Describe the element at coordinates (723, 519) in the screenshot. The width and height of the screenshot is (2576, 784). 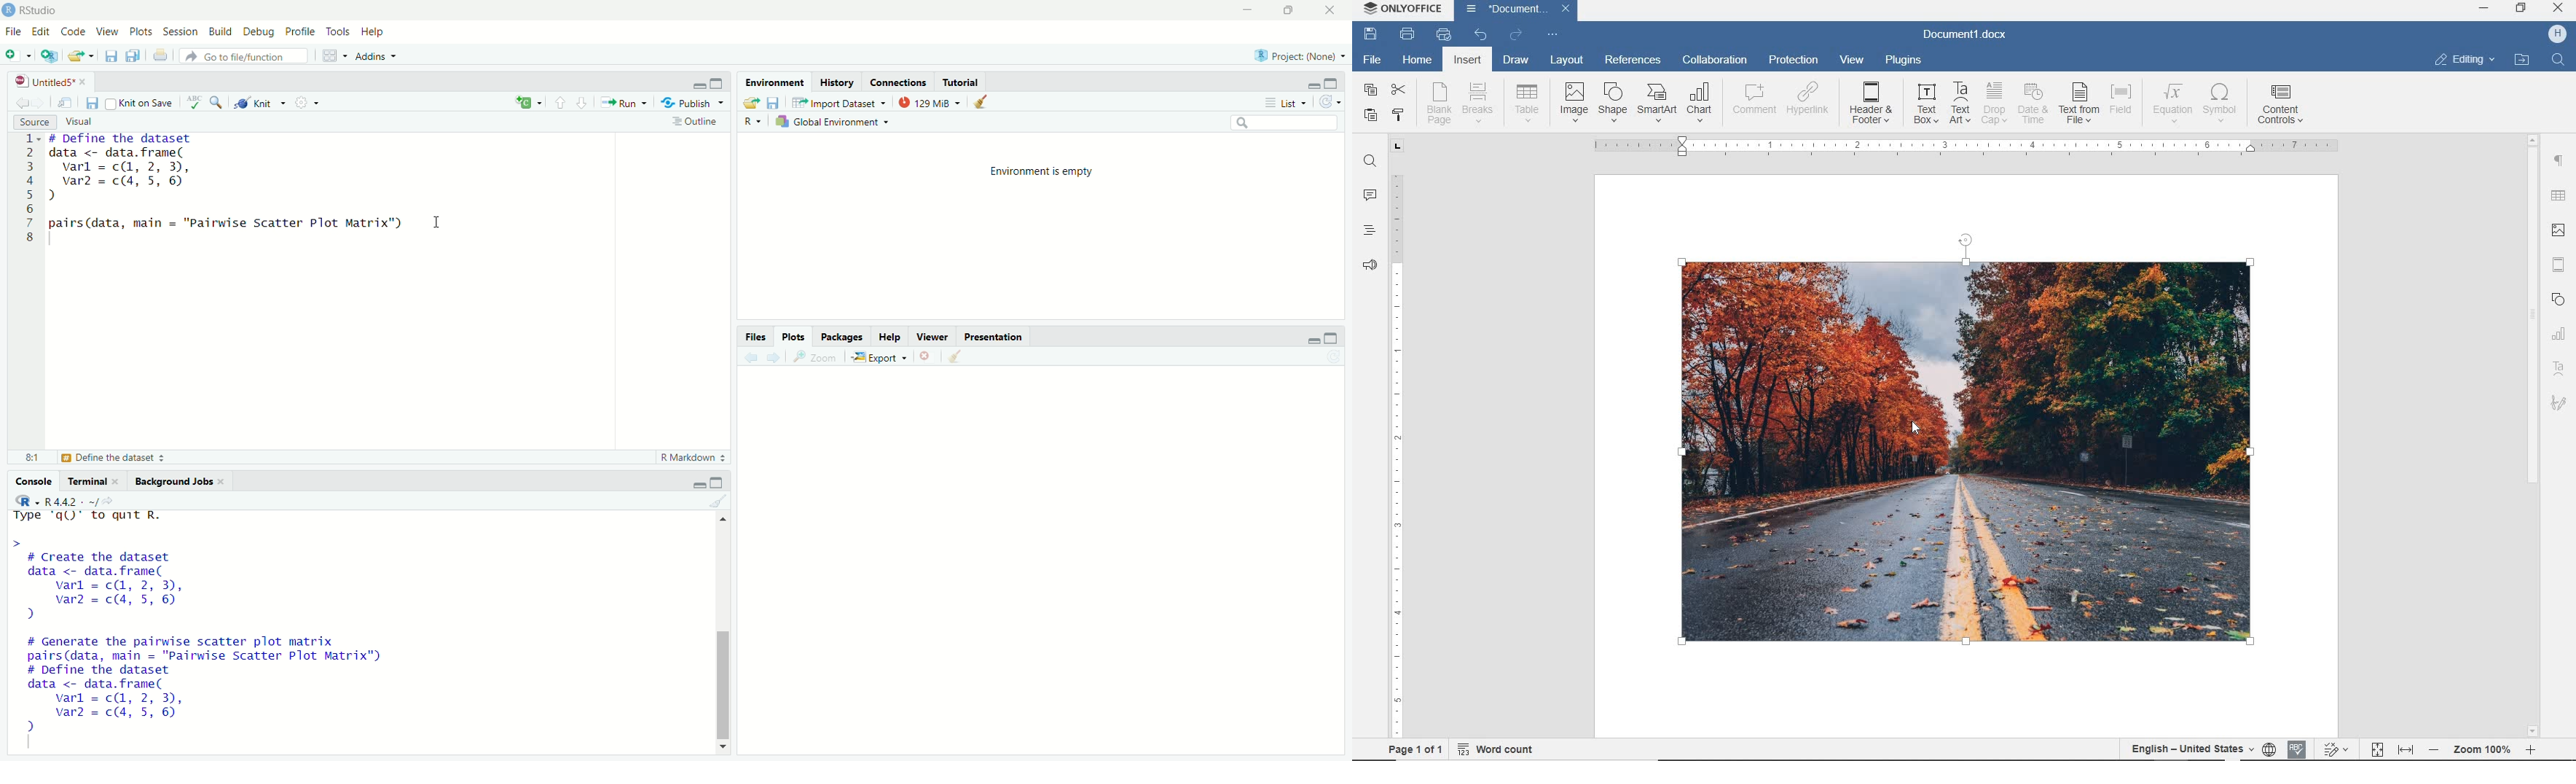
I see `Up` at that location.